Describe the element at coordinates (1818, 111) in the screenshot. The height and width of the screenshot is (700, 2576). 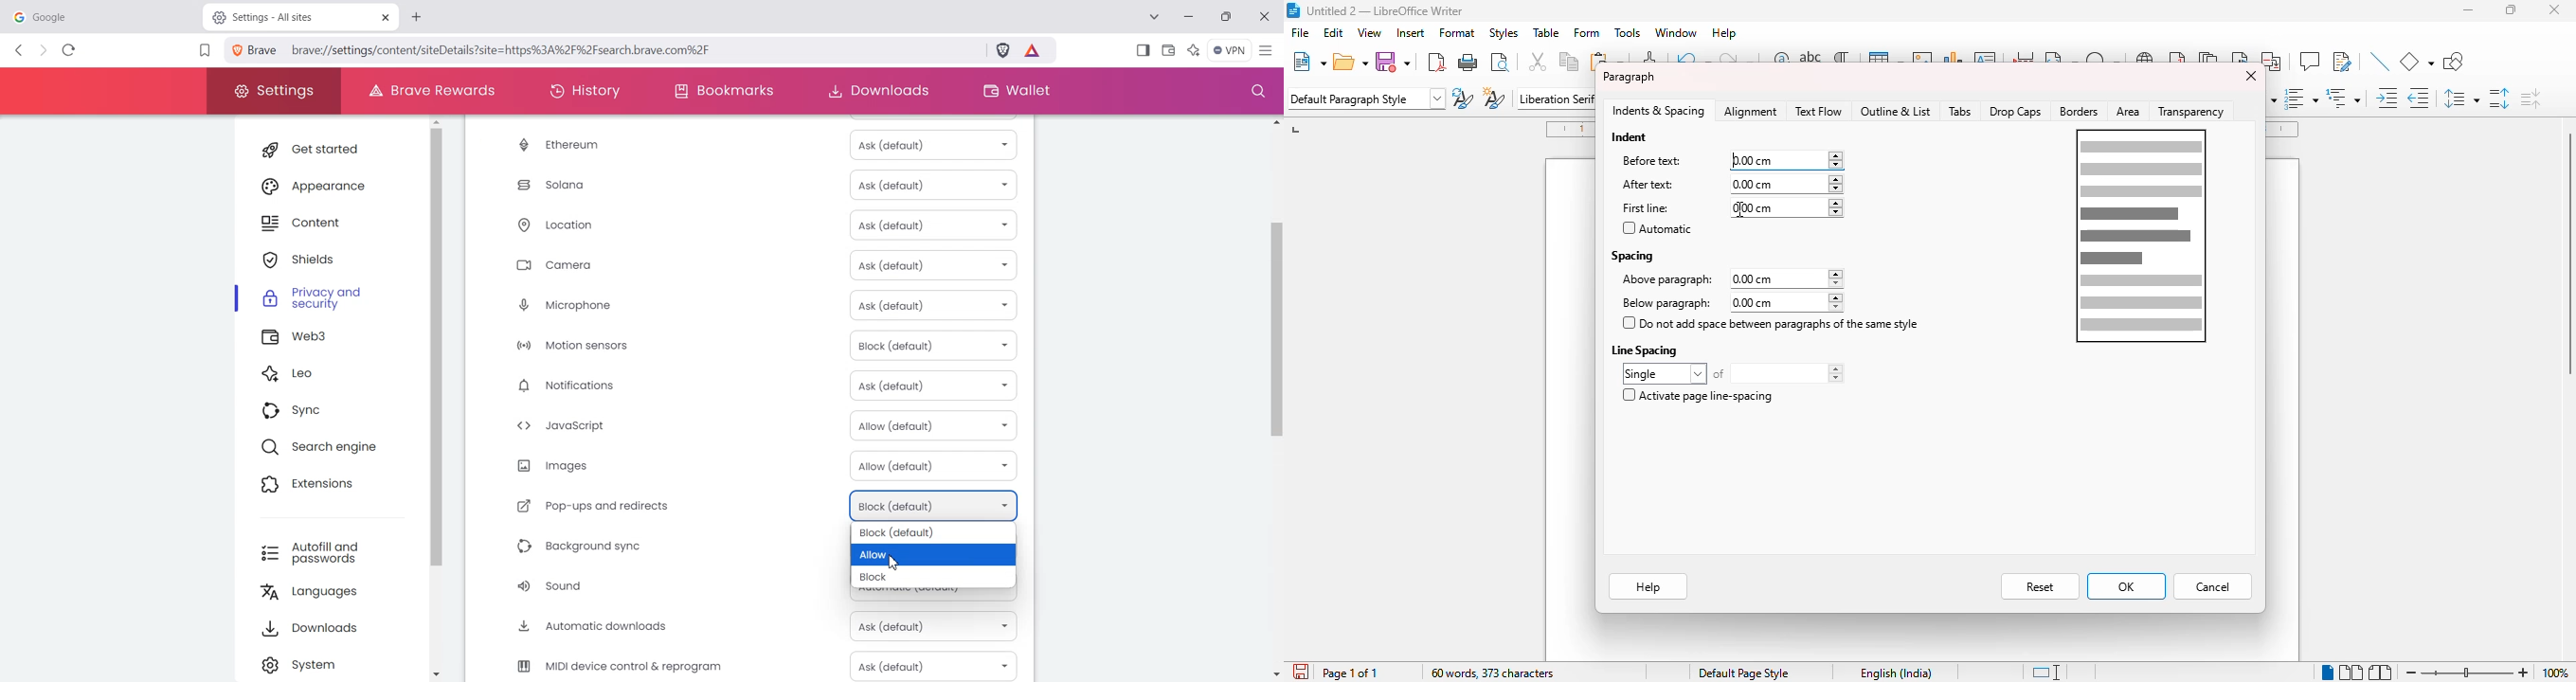
I see `text flow` at that location.